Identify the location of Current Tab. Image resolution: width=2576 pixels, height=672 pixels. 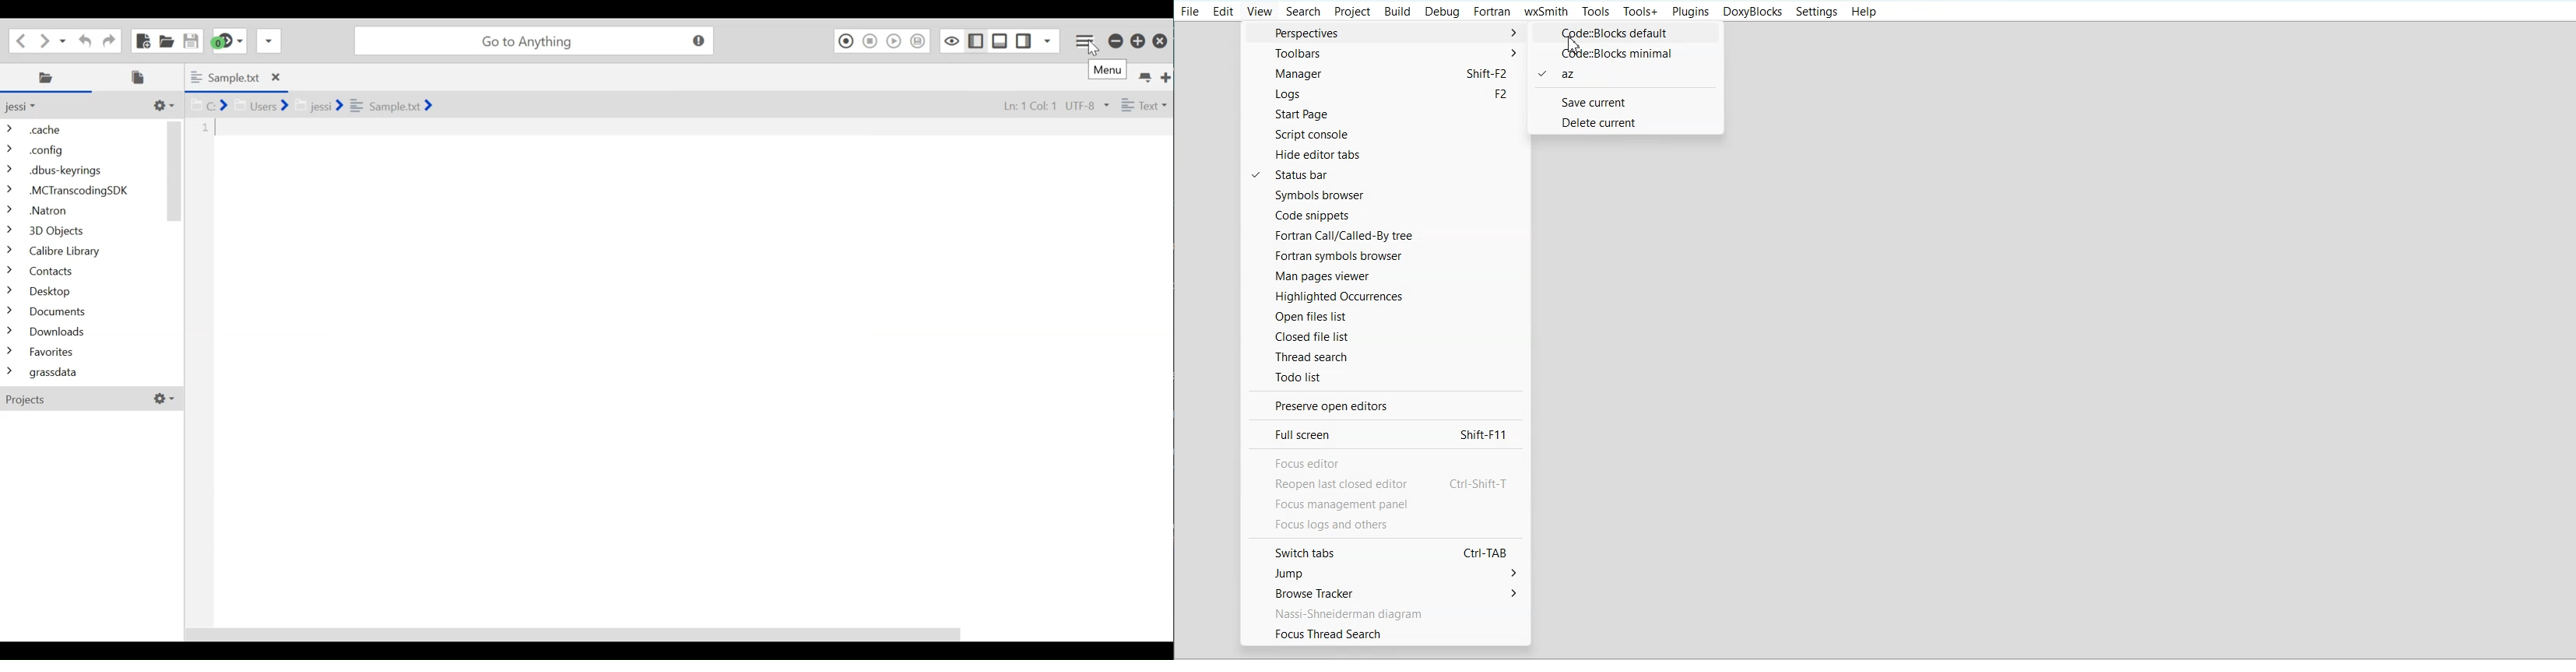
(235, 77).